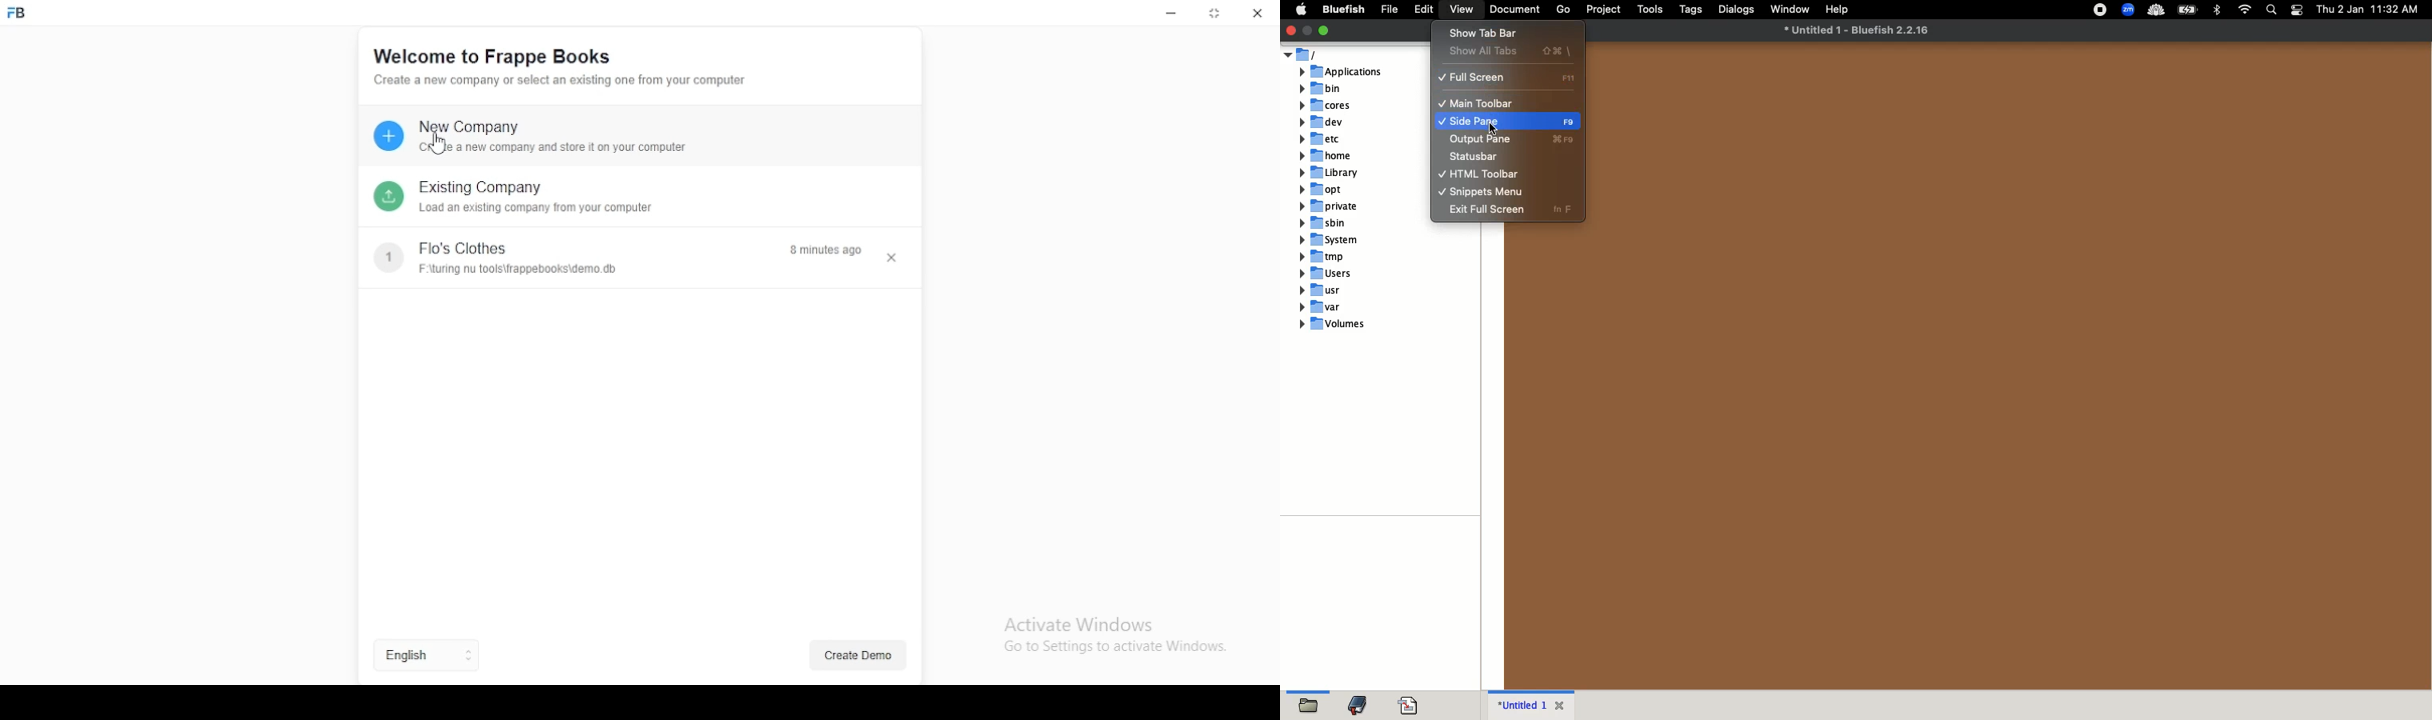 The image size is (2436, 728). What do you see at coordinates (828, 251) in the screenshot?
I see `8 minutes ago` at bounding box center [828, 251].